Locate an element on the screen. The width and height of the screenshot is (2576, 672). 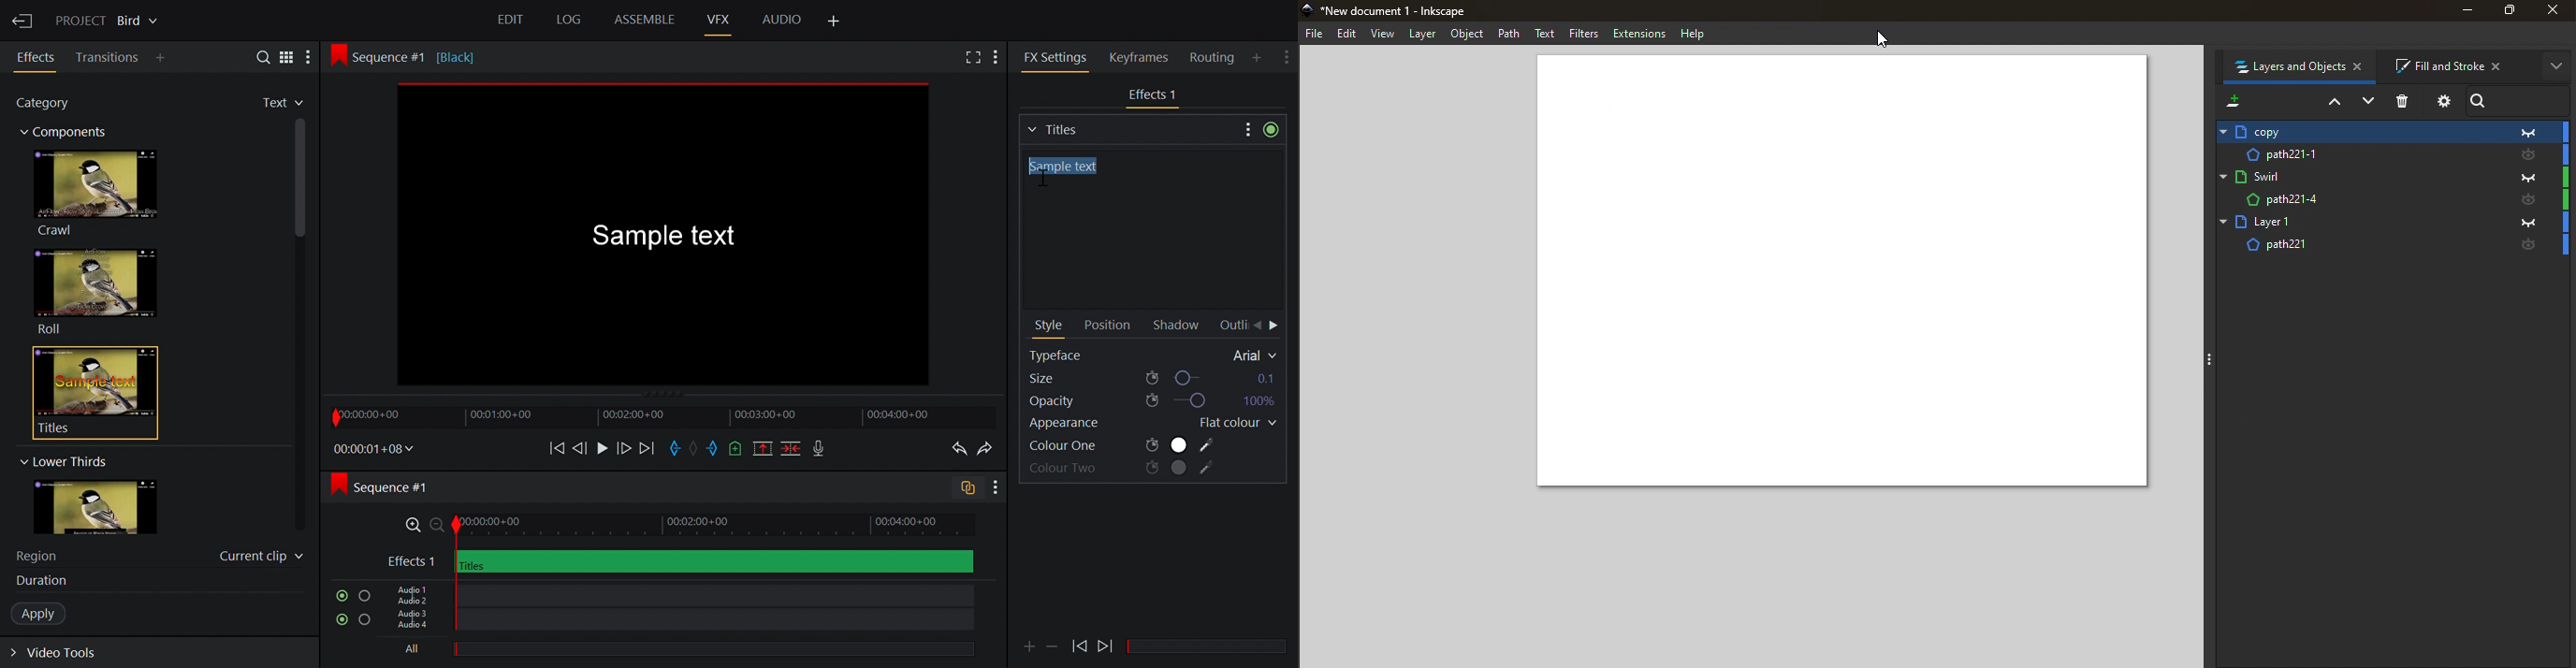
Layer is located at coordinates (2361, 200).